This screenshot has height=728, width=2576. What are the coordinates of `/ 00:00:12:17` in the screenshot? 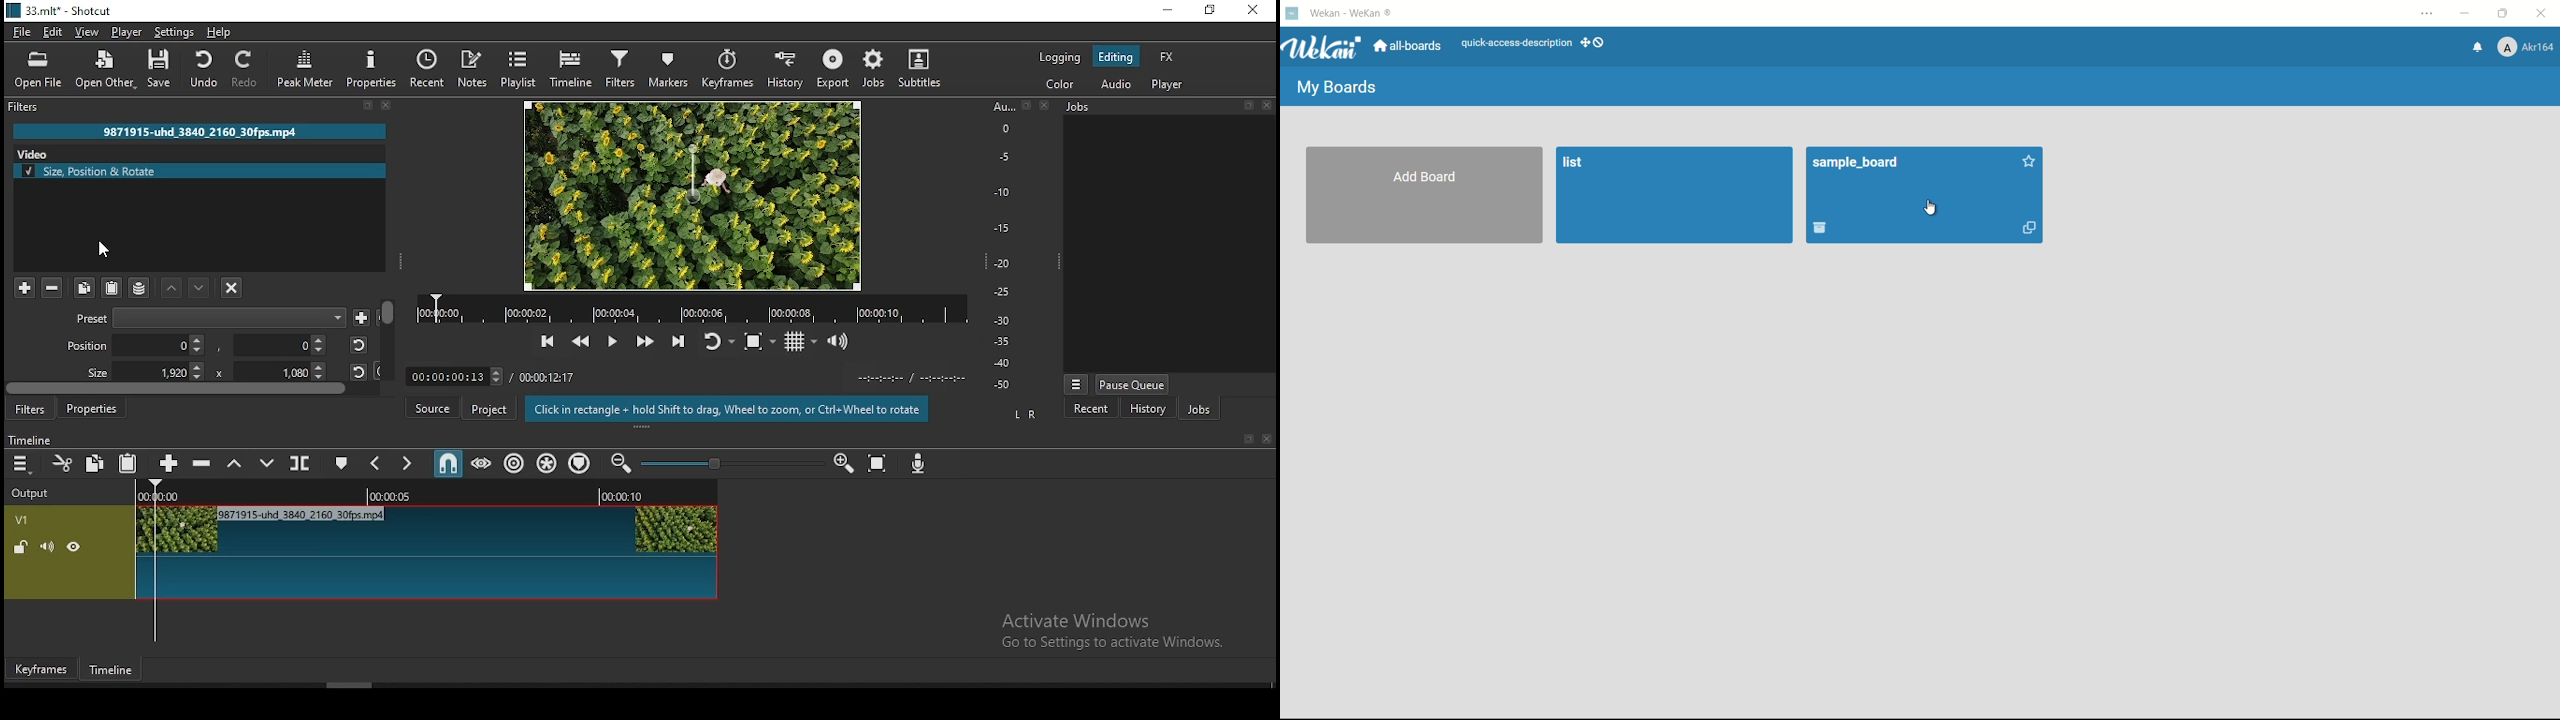 It's located at (543, 377).